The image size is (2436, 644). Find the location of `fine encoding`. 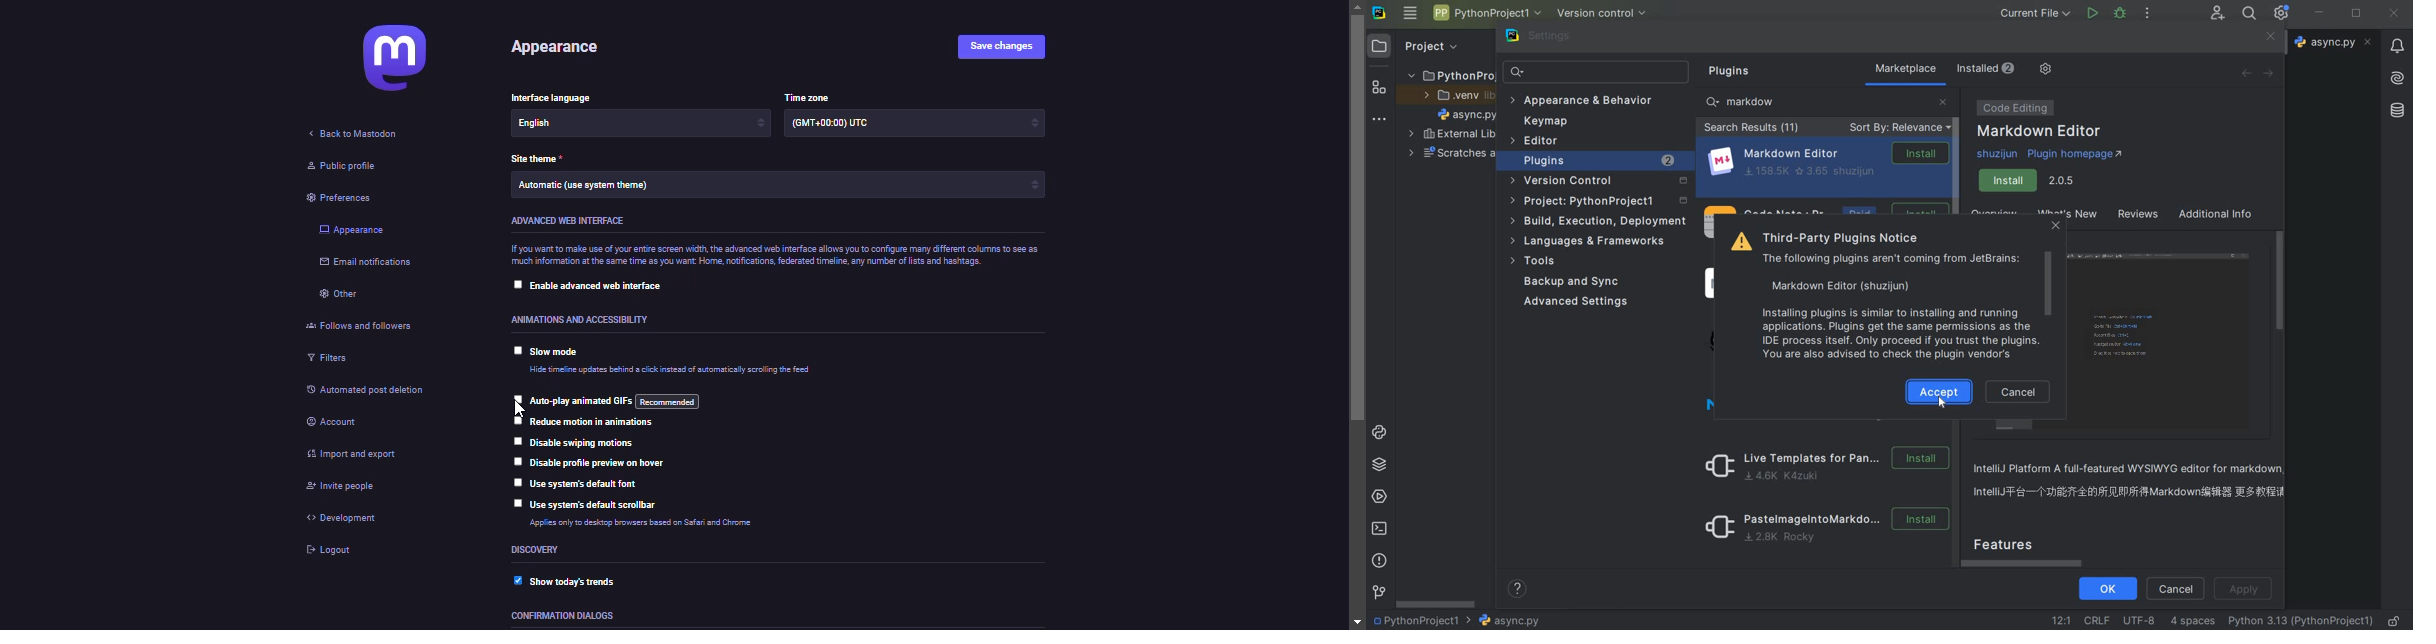

fine encoding is located at coordinates (2138, 619).